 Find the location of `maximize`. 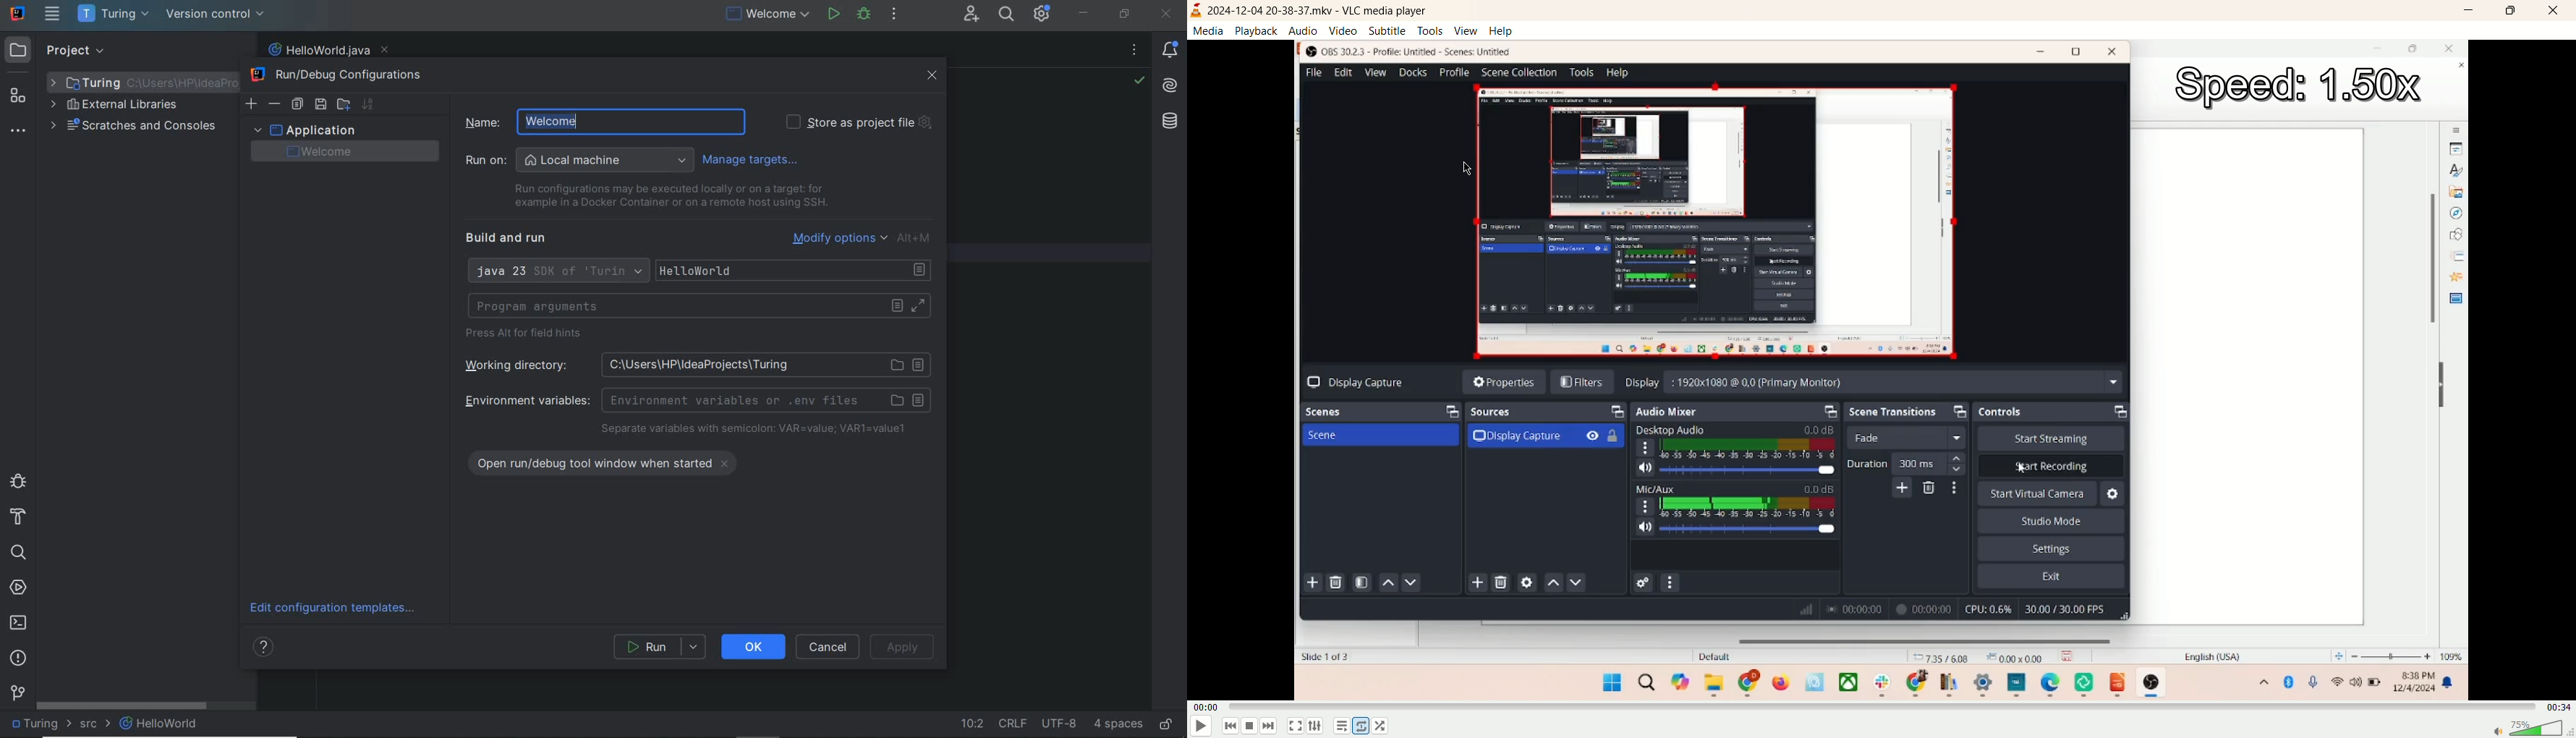

maximize is located at coordinates (2510, 11).